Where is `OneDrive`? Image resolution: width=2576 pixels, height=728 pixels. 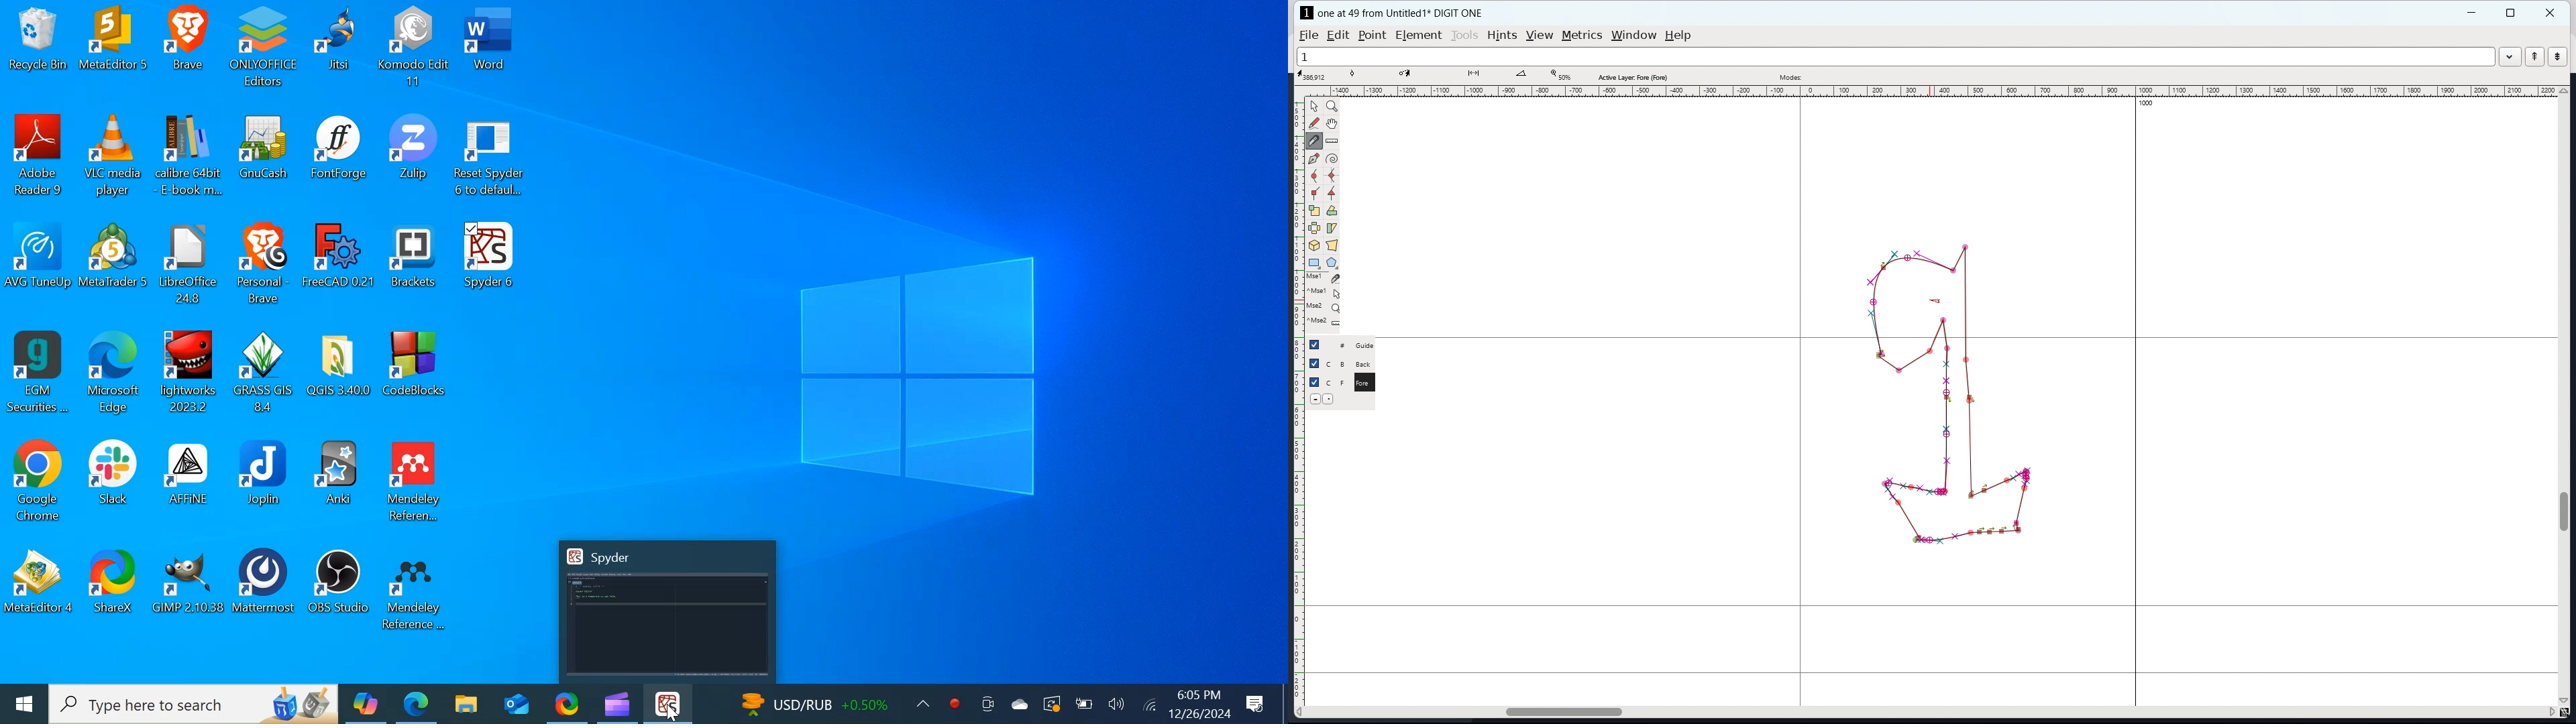
OneDrive is located at coordinates (1018, 702).